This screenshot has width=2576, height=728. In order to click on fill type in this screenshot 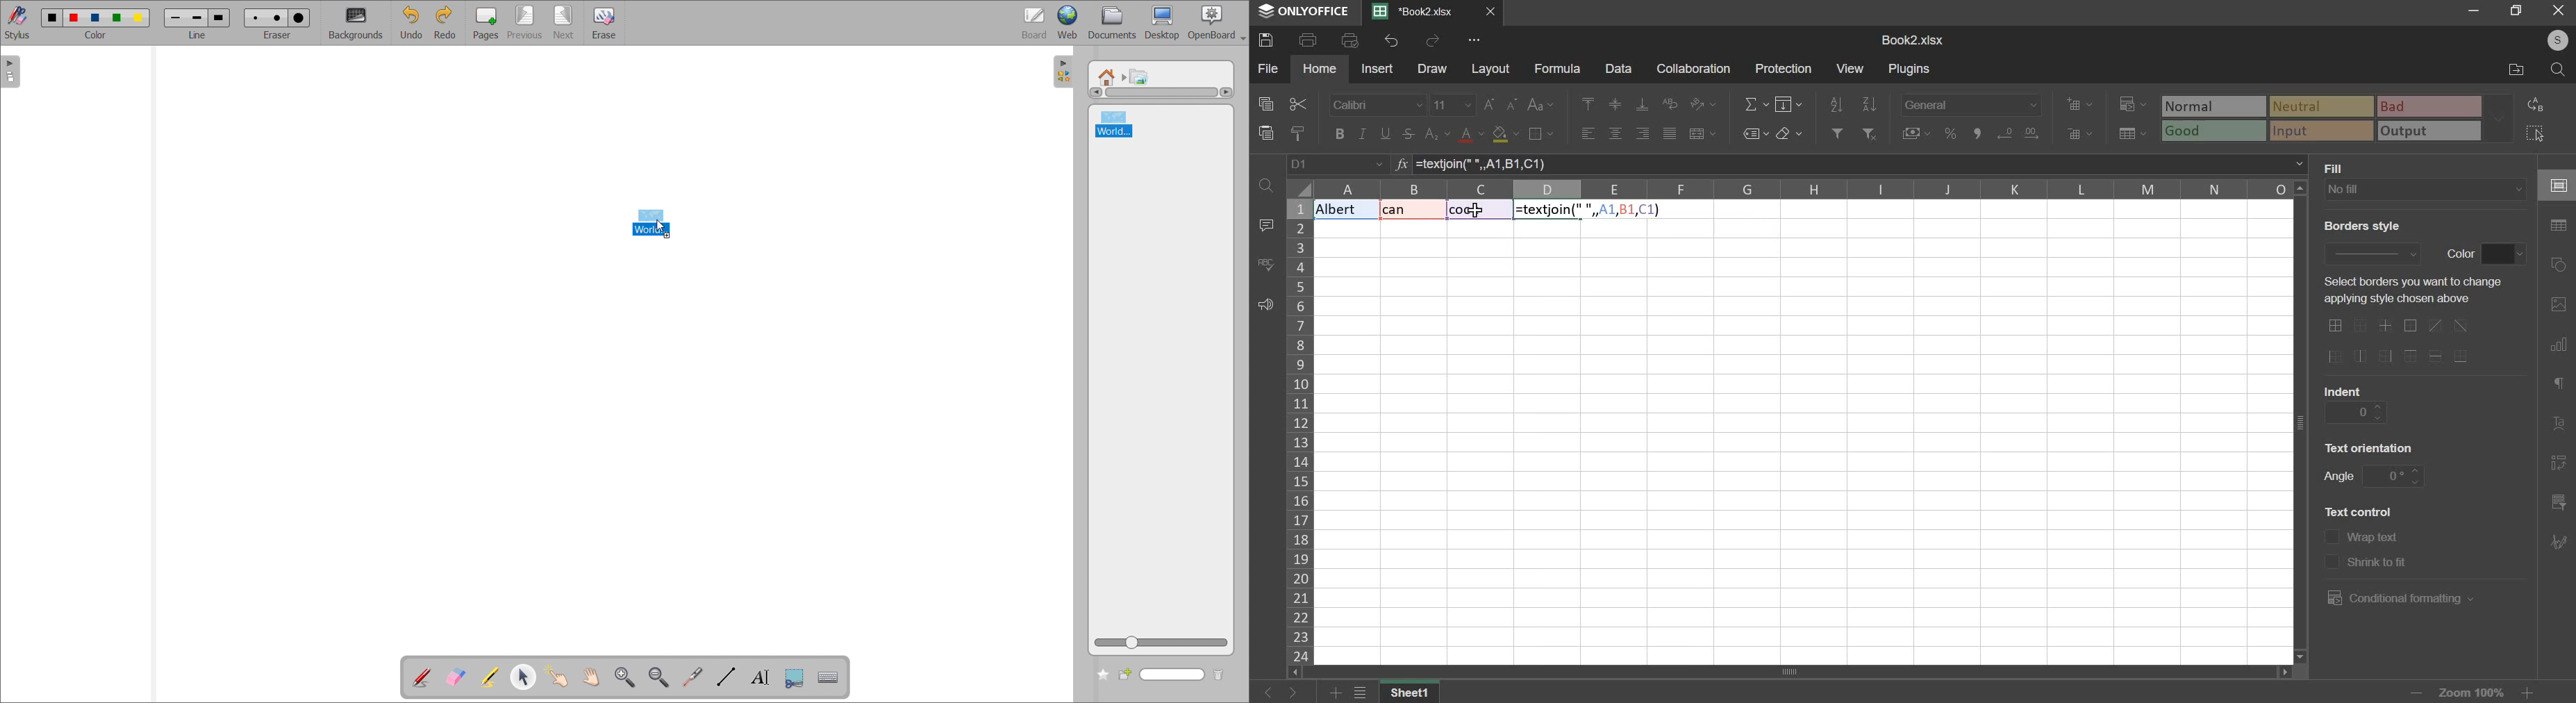, I will do `click(2425, 190)`.